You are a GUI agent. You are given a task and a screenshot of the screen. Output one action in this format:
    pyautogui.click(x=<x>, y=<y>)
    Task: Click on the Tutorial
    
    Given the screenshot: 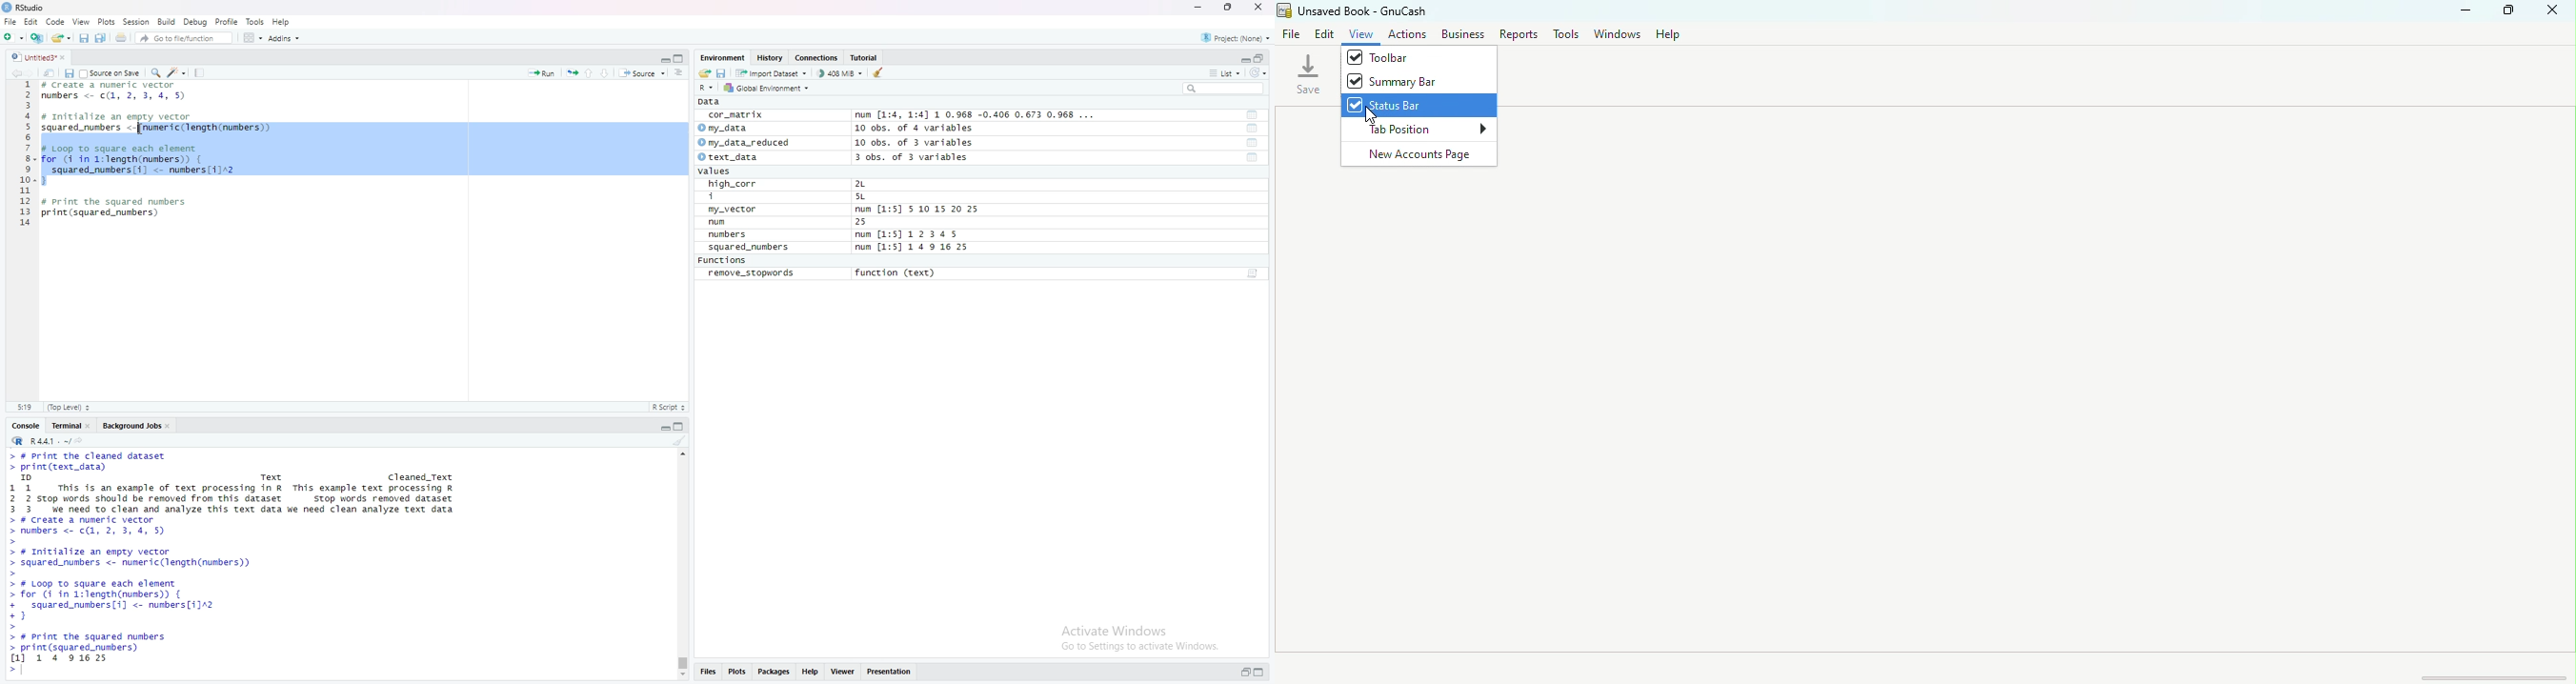 What is the action you would take?
    pyautogui.click(x=867, y=58)
    